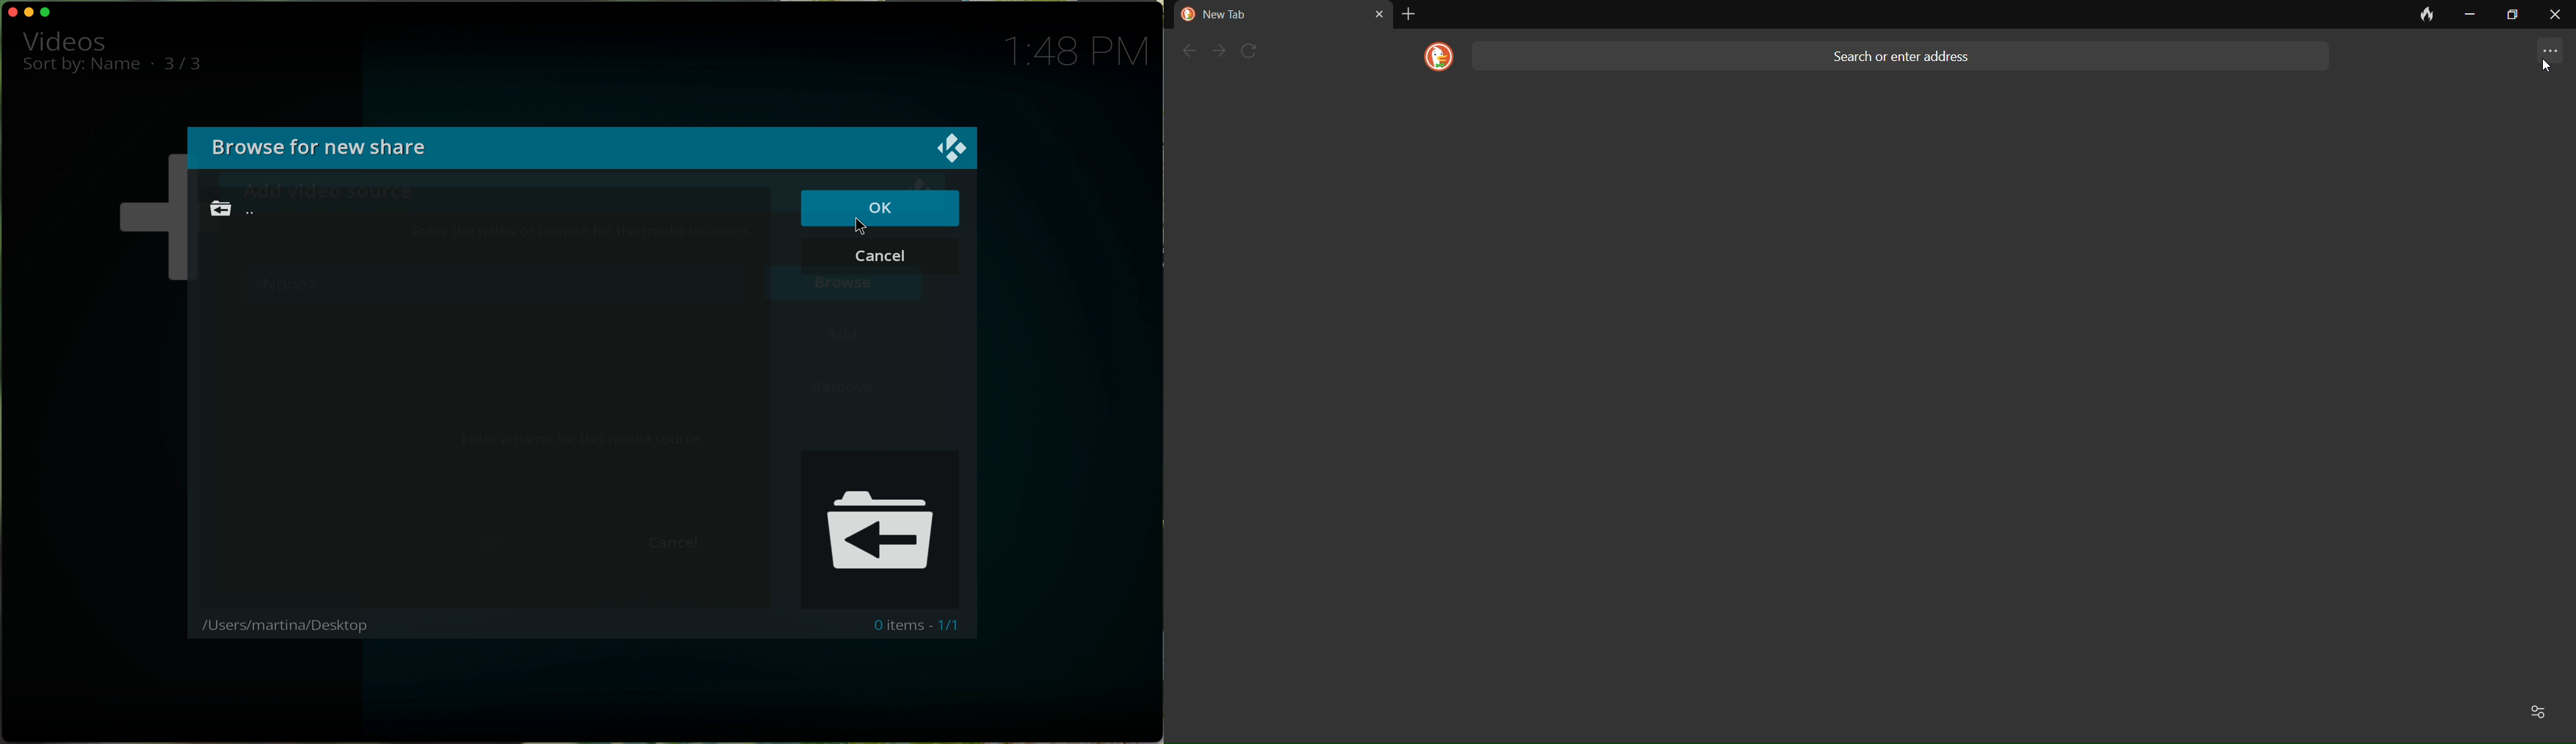 The height and width of the screenshot is (756, 2576). I want to click on close tab, so click(1378, 13).